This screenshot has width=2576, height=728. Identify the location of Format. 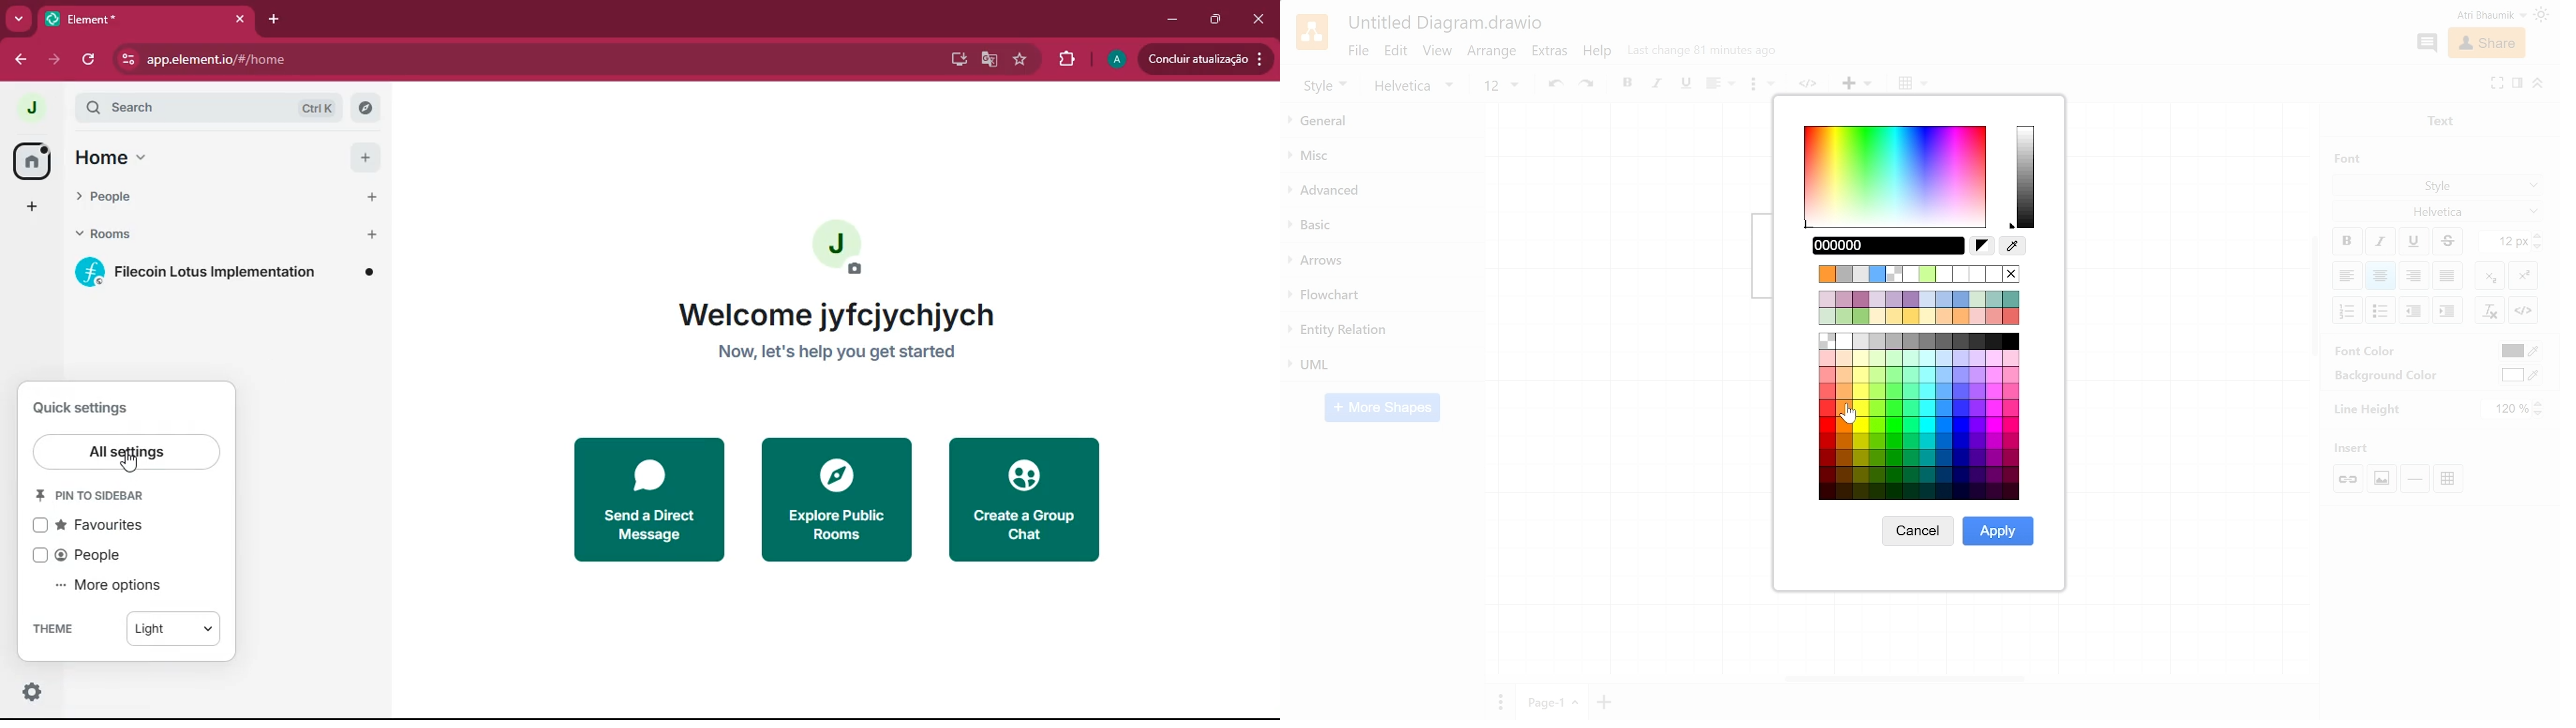
(2517, 85).